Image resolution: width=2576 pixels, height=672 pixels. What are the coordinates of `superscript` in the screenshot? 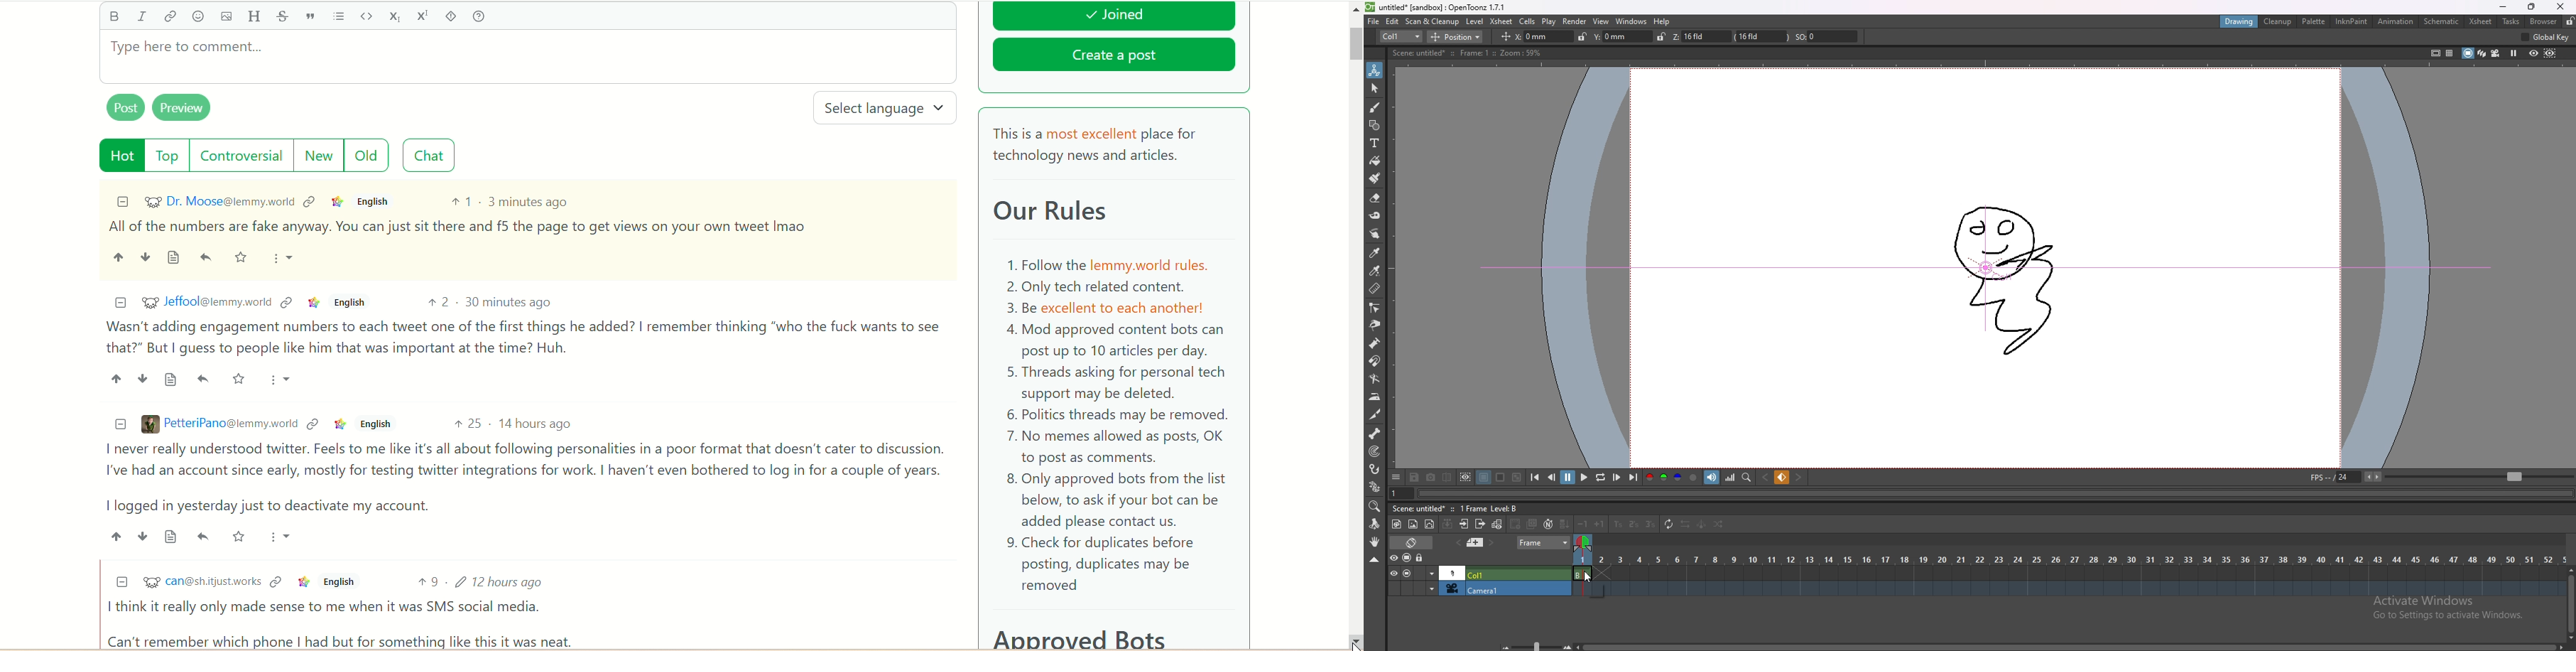 It's located at (425, 15).